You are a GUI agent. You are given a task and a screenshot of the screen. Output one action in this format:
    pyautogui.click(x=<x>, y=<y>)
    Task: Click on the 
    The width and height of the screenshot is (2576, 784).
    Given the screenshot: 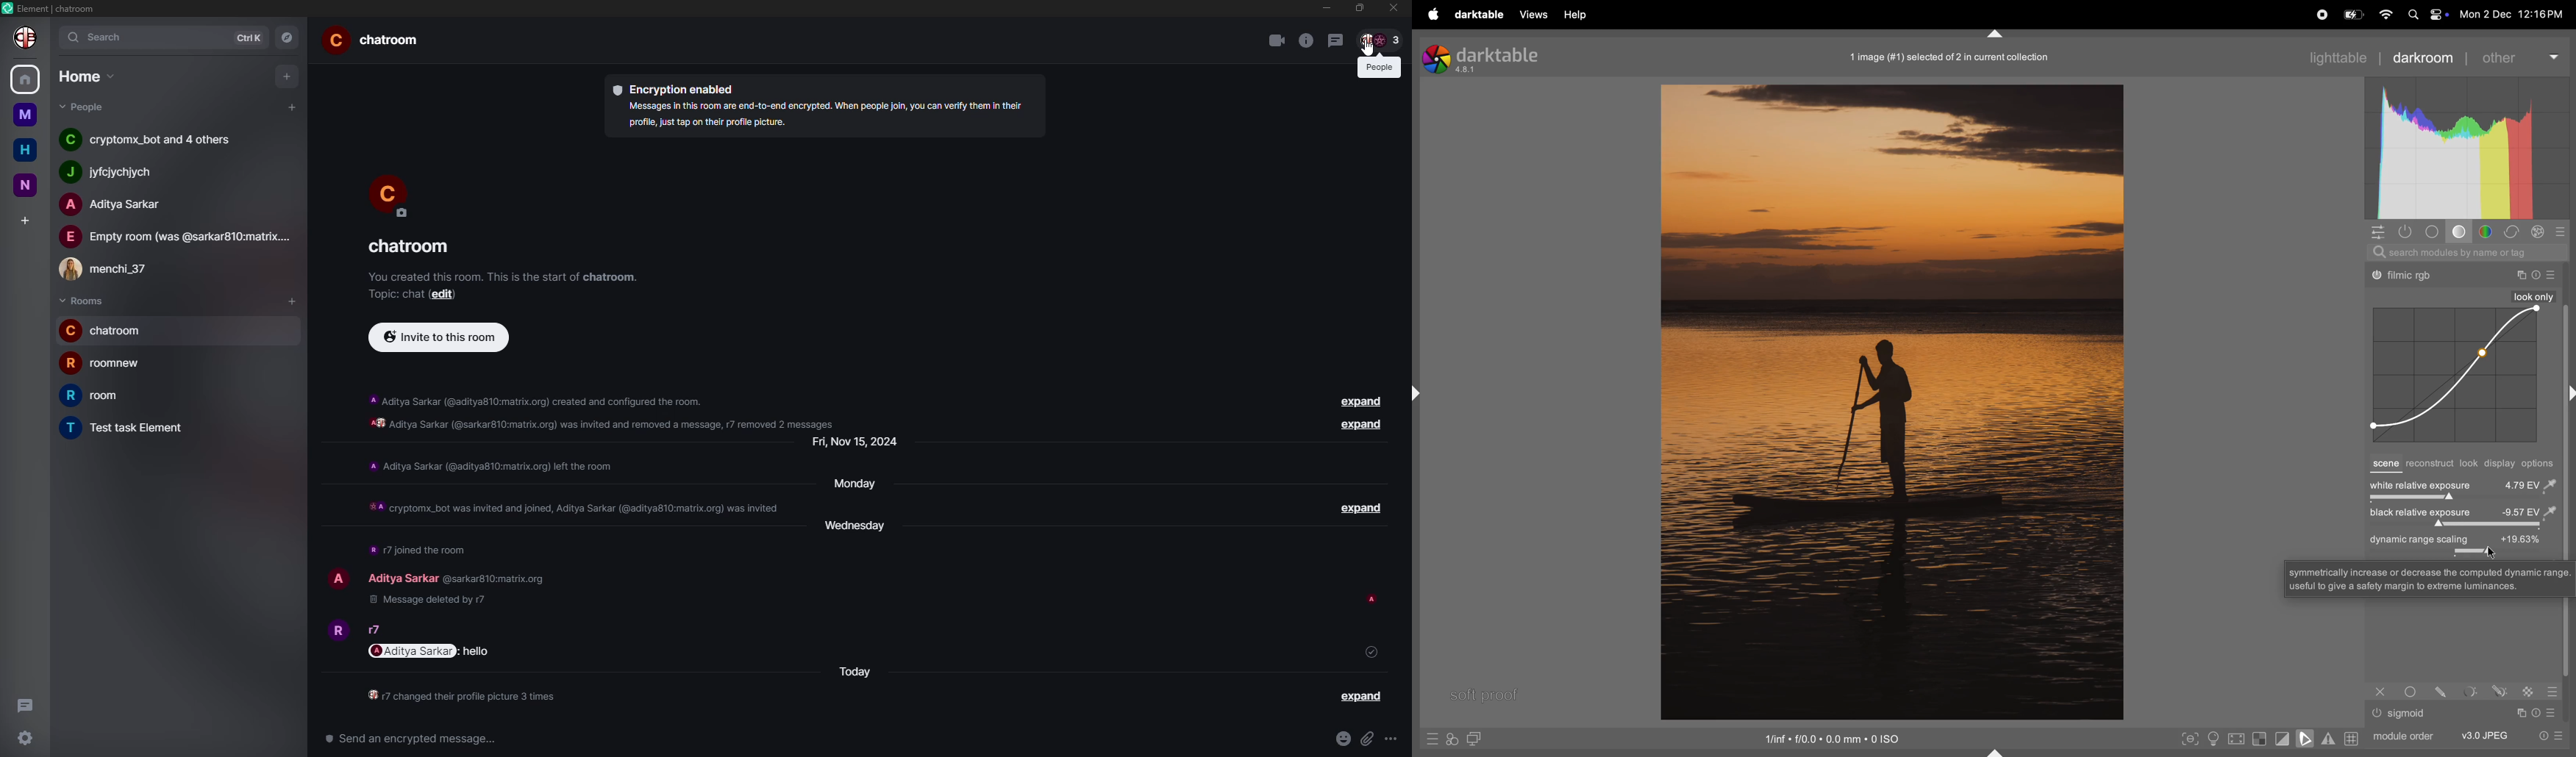 What is the action you would take?
    pyautogui.click(x=2378, y=713)
    